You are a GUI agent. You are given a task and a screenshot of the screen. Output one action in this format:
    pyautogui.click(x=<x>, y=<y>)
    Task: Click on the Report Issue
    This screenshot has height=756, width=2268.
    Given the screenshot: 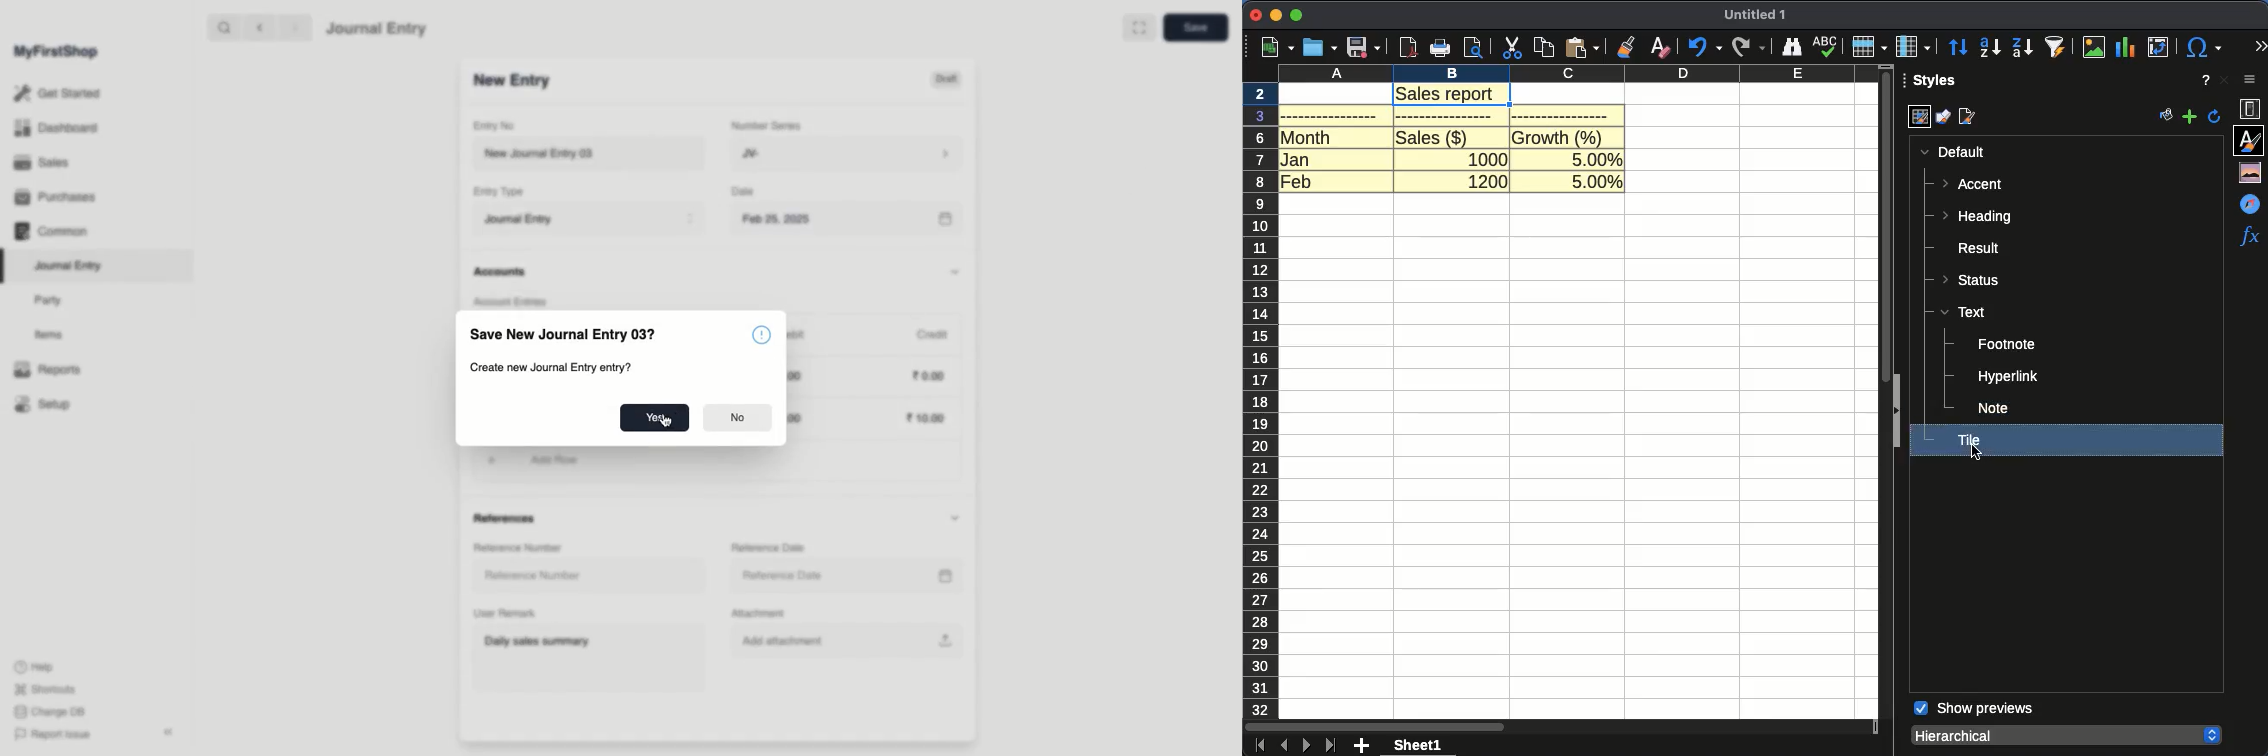 What is the action you would take?
    pyautogui.click(x=51, y=734)
    